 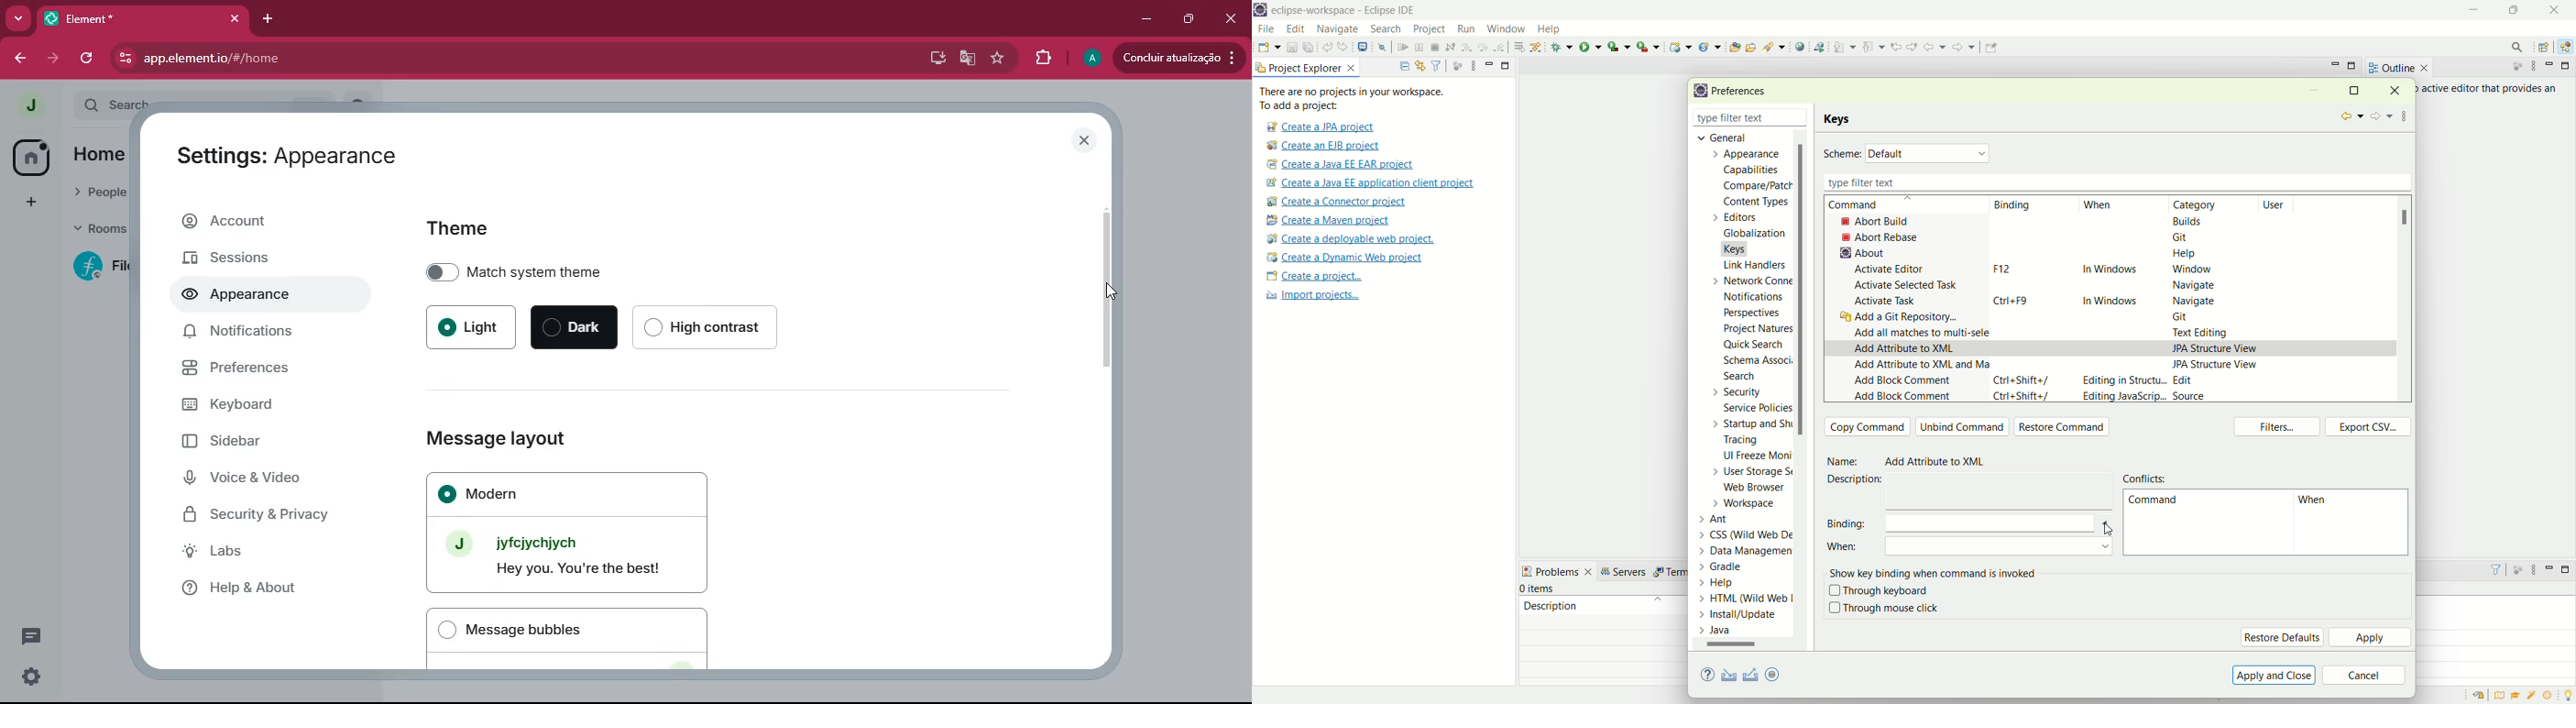 I want to click on command, so click(x=1868, y=205).